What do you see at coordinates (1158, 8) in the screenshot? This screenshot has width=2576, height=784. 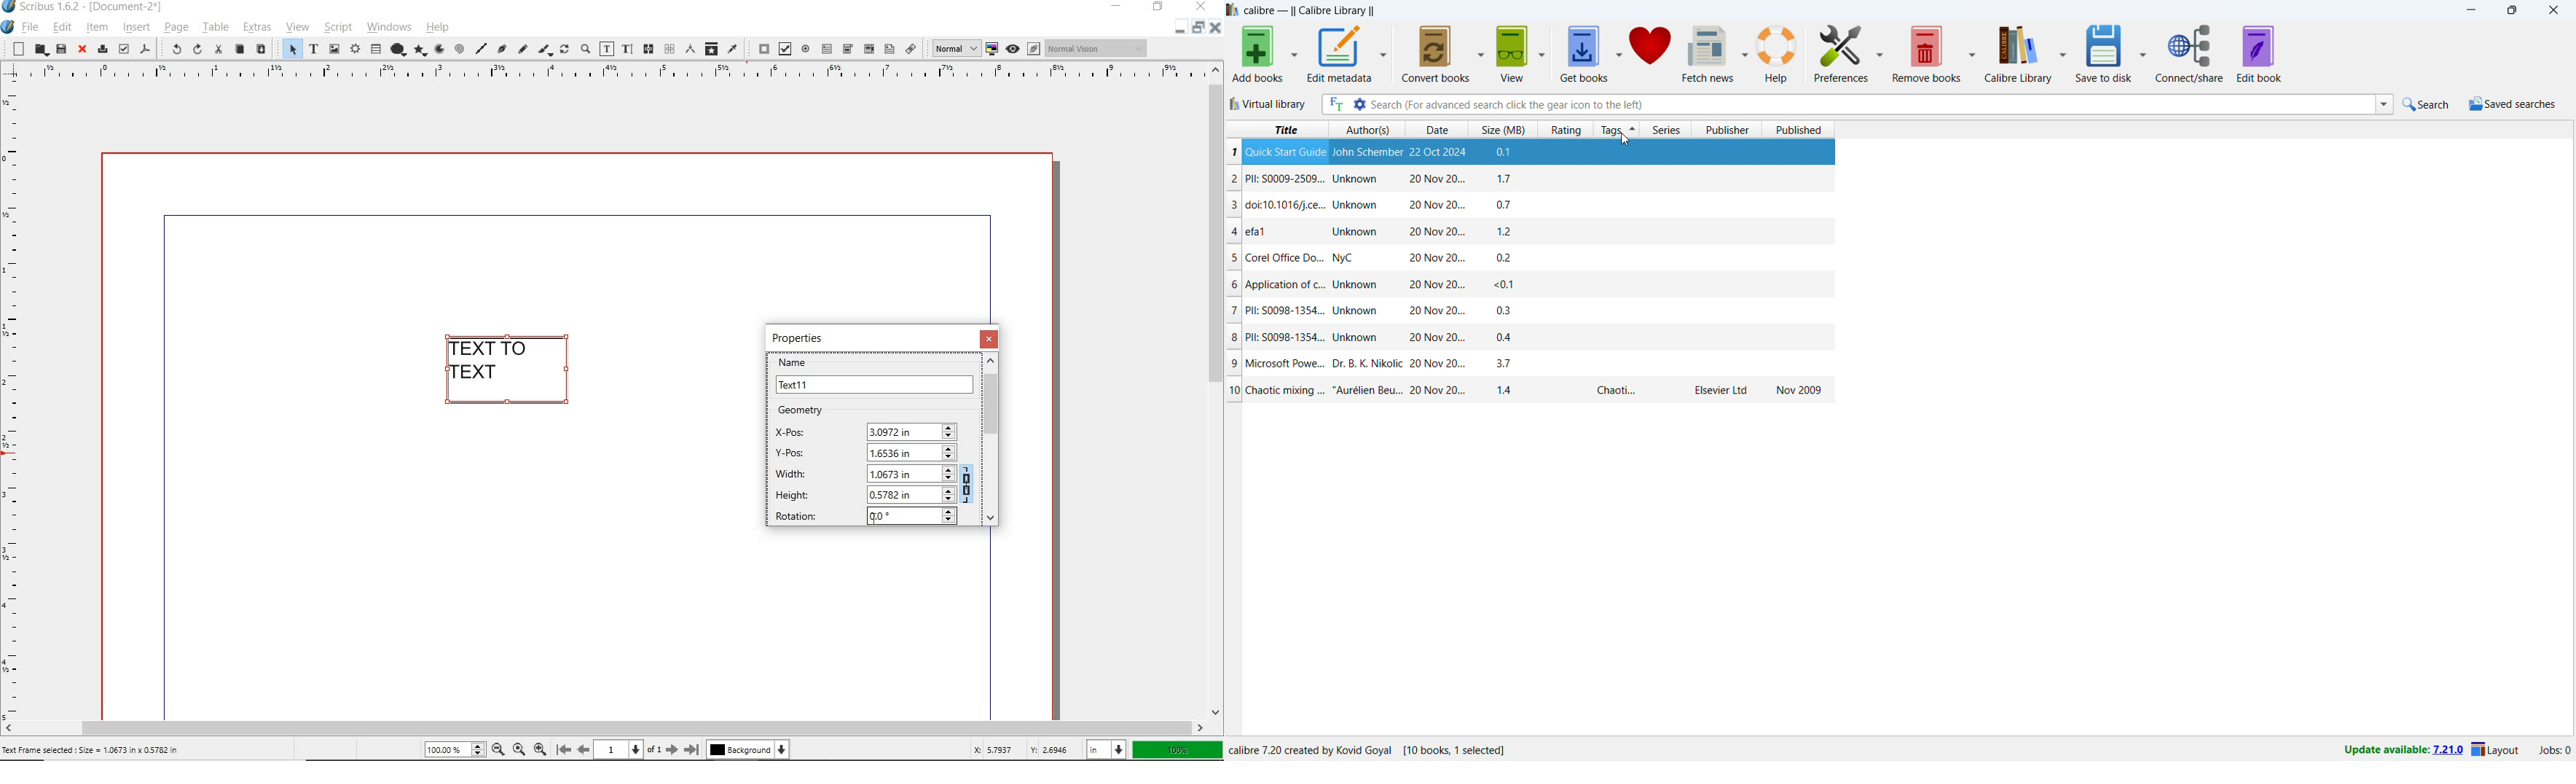 I see `restore` at bounding box center [1158, 8].